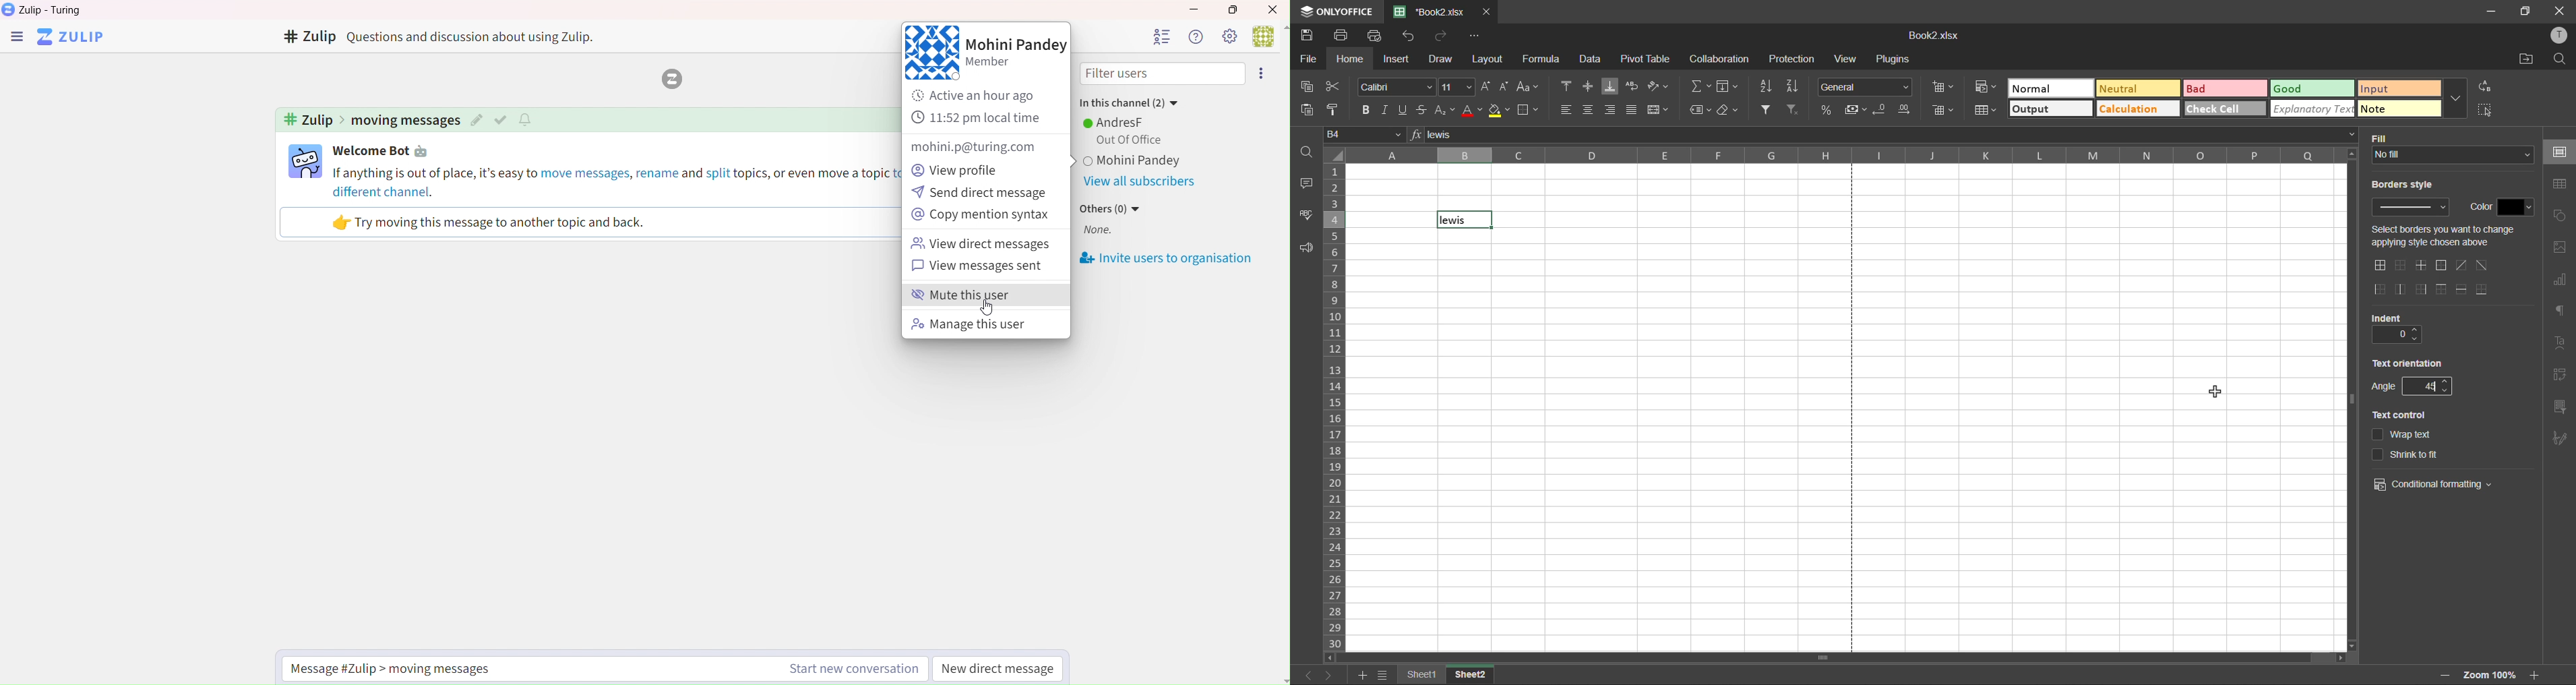 This screenshot has height=700, width=2576. I want to click on input fill, so click(2451, 155).